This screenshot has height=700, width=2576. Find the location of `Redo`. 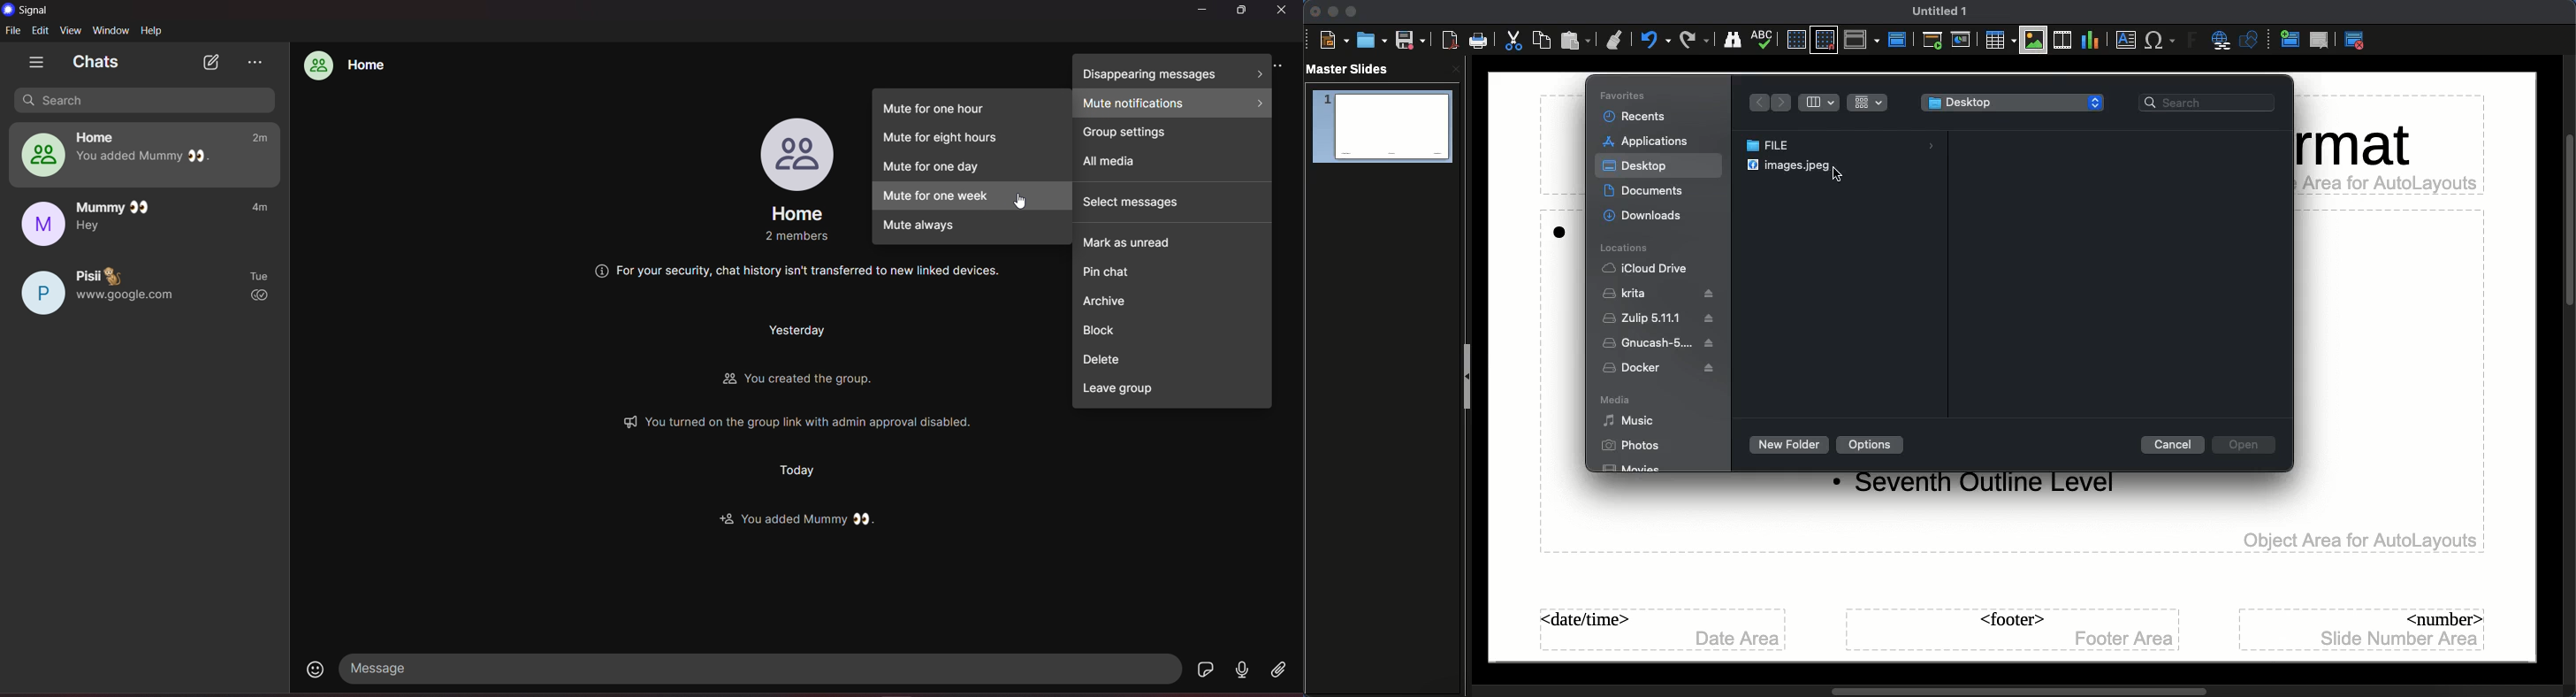

Redo is located at coordinates (1696, 40).